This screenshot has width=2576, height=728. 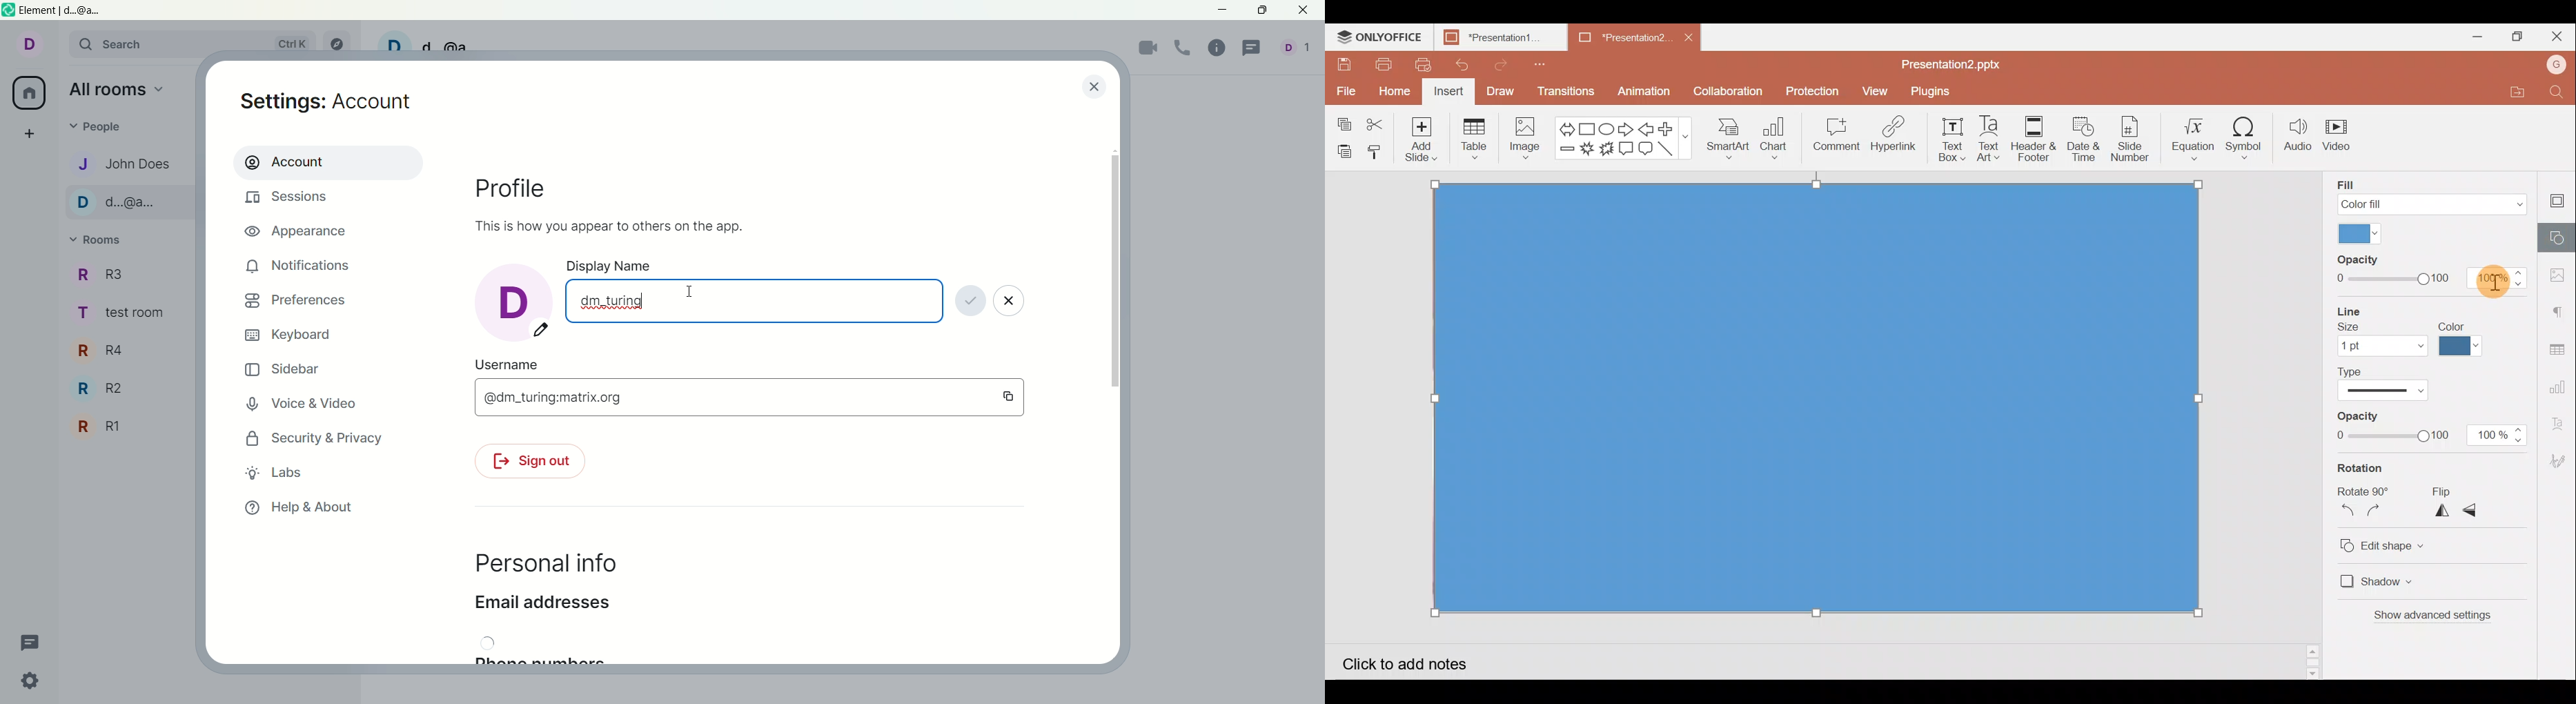 What do you see at coordinates (299, 266) in the screenshot?
I see `notifications` at bounding box center [299, 266].